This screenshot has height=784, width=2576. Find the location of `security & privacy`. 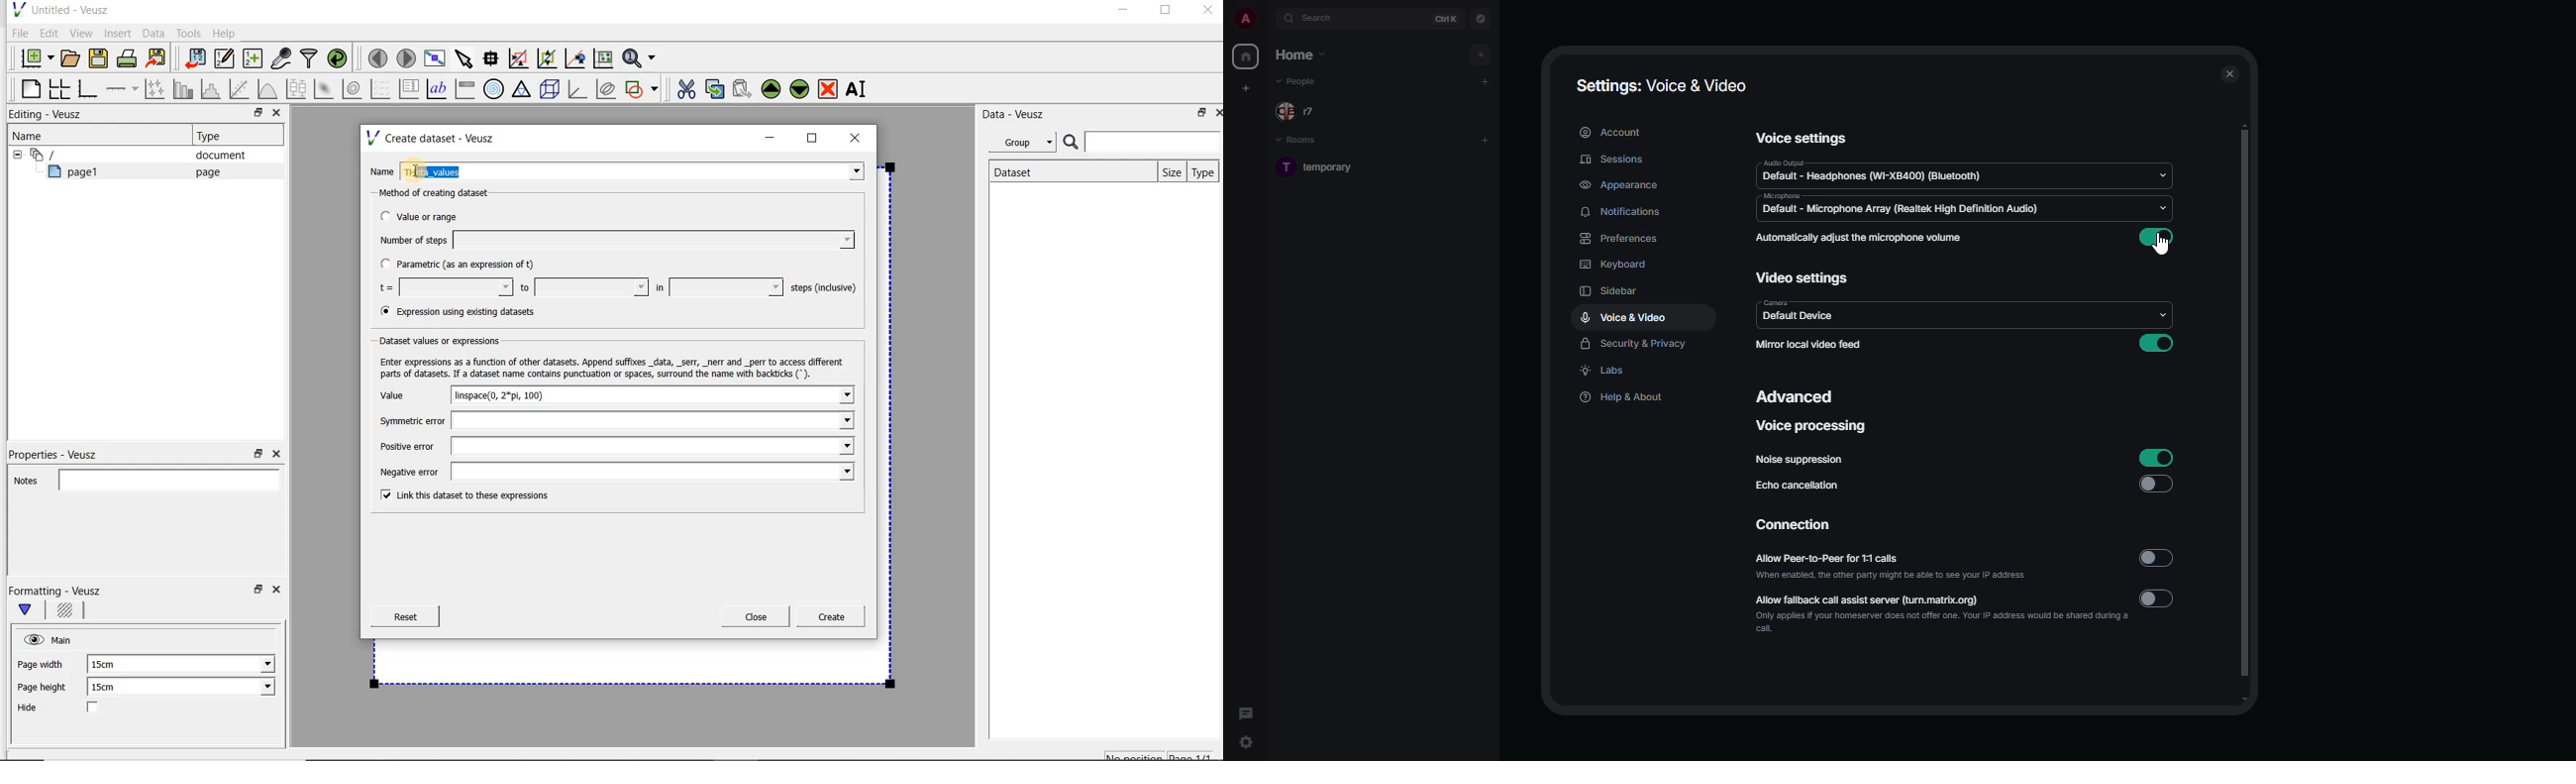

security & privacy is located at coordinates (1635, 345).